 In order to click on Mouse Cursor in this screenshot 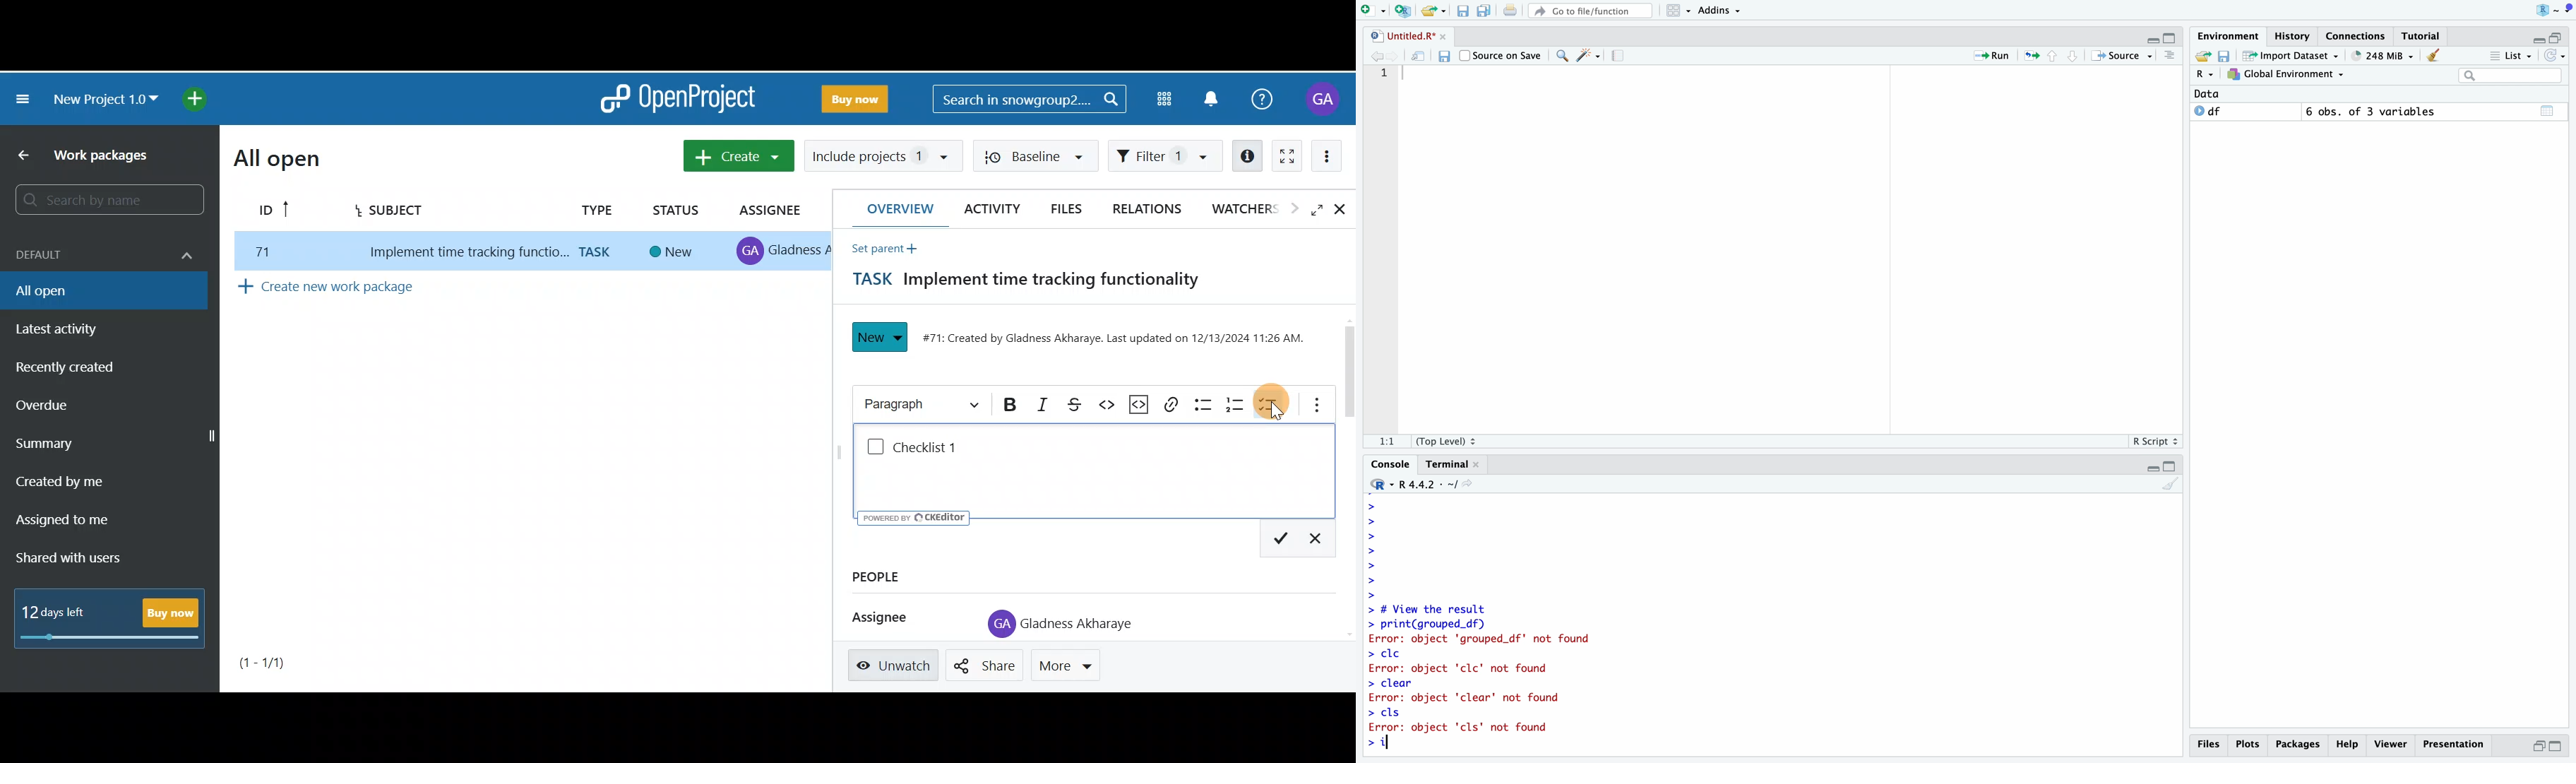, I will do `click(1392, 744)`.